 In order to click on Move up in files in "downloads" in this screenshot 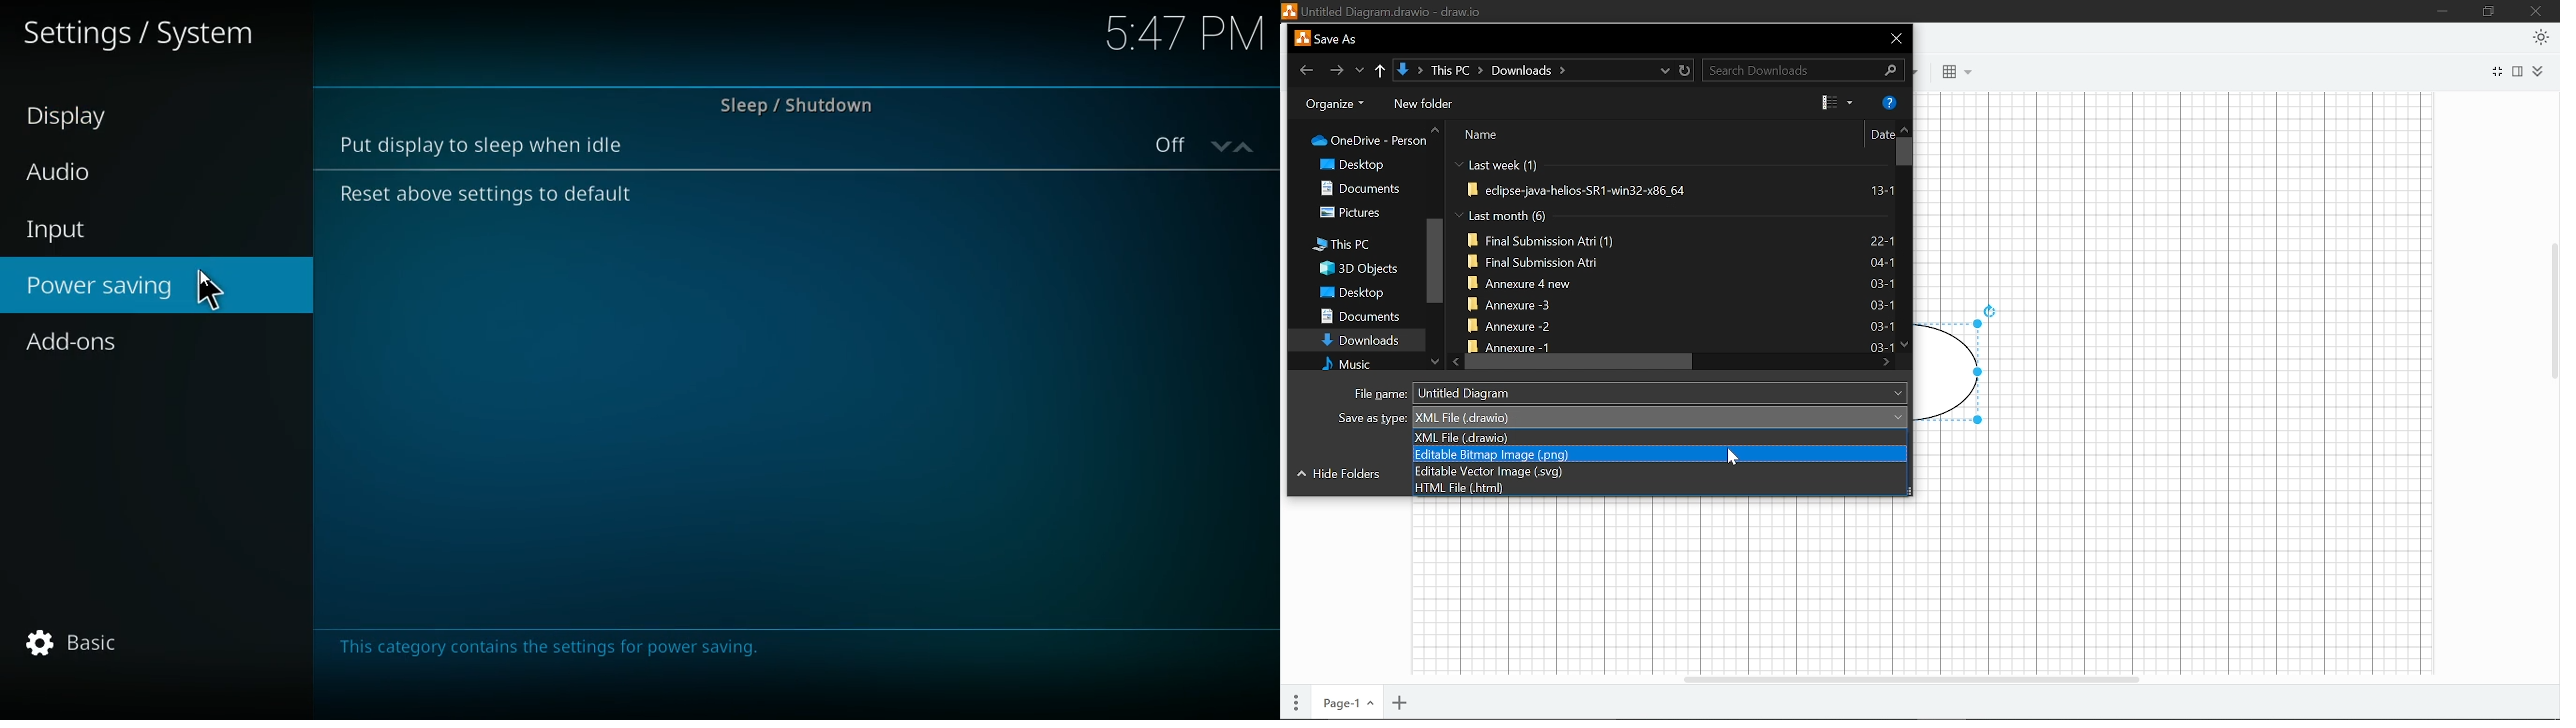, I will do `click(1905, 126)`.